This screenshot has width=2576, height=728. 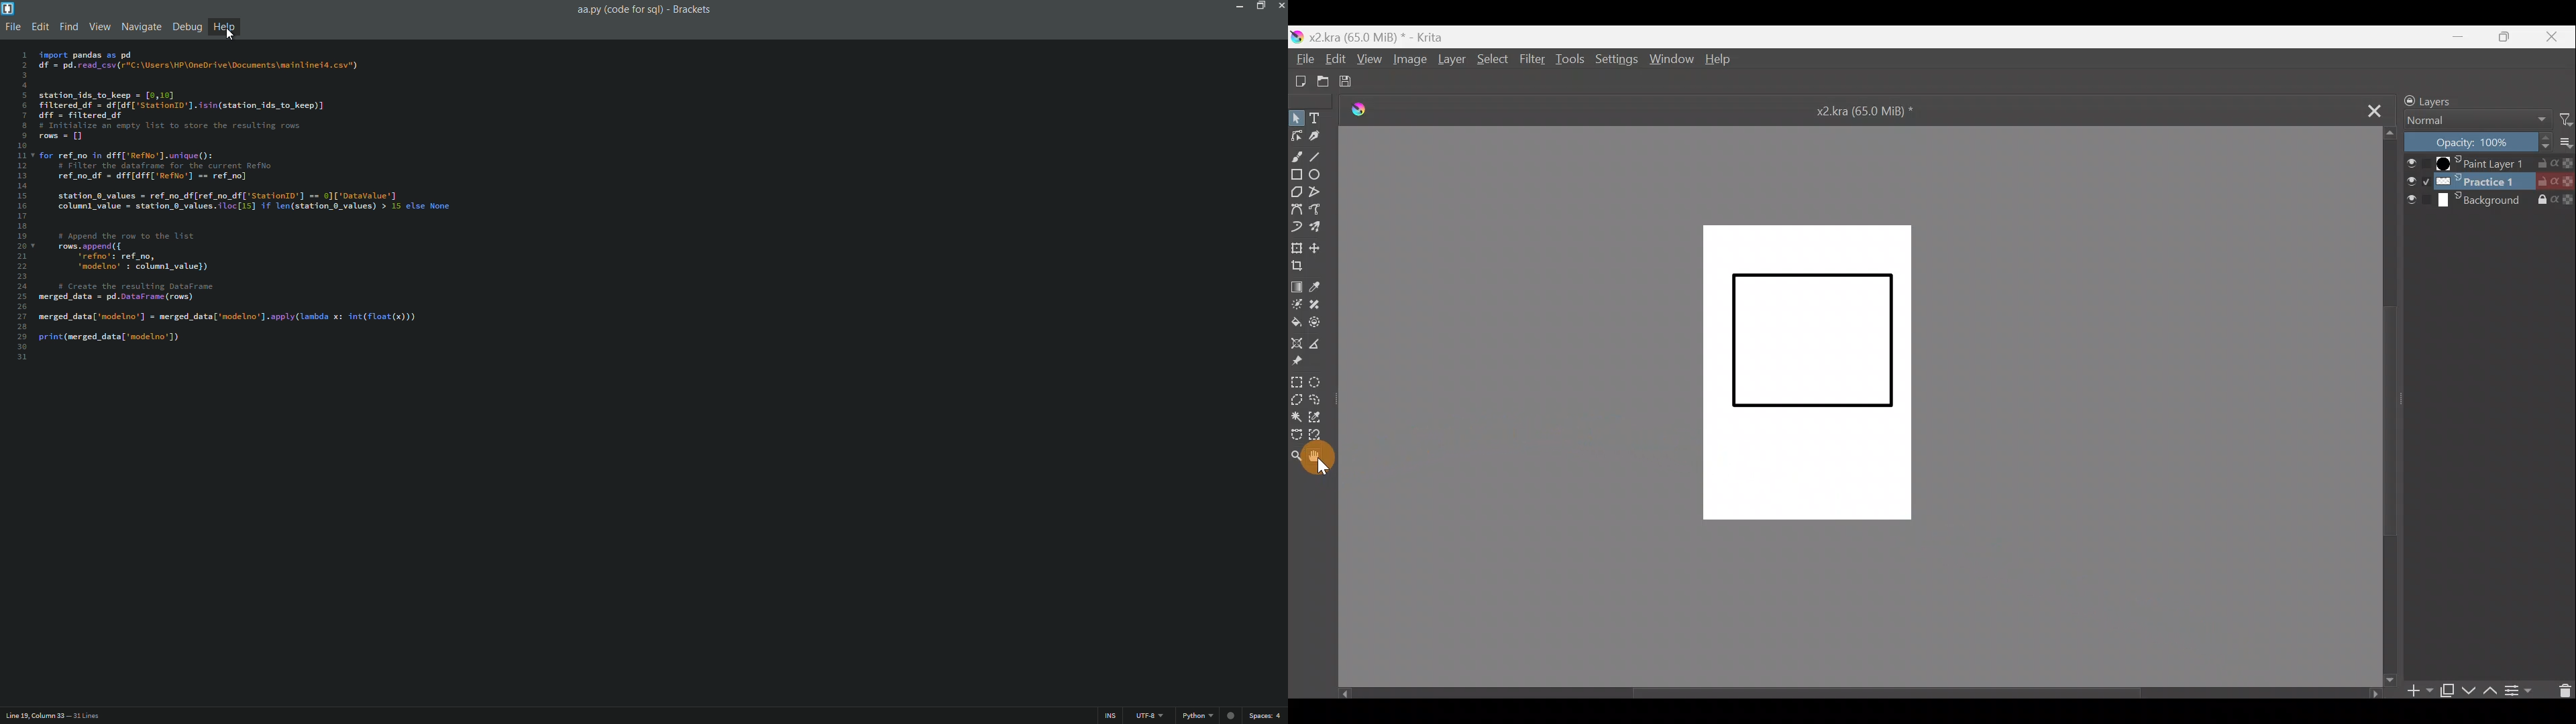 I want to click on view menu, so click(x=97, y=28).